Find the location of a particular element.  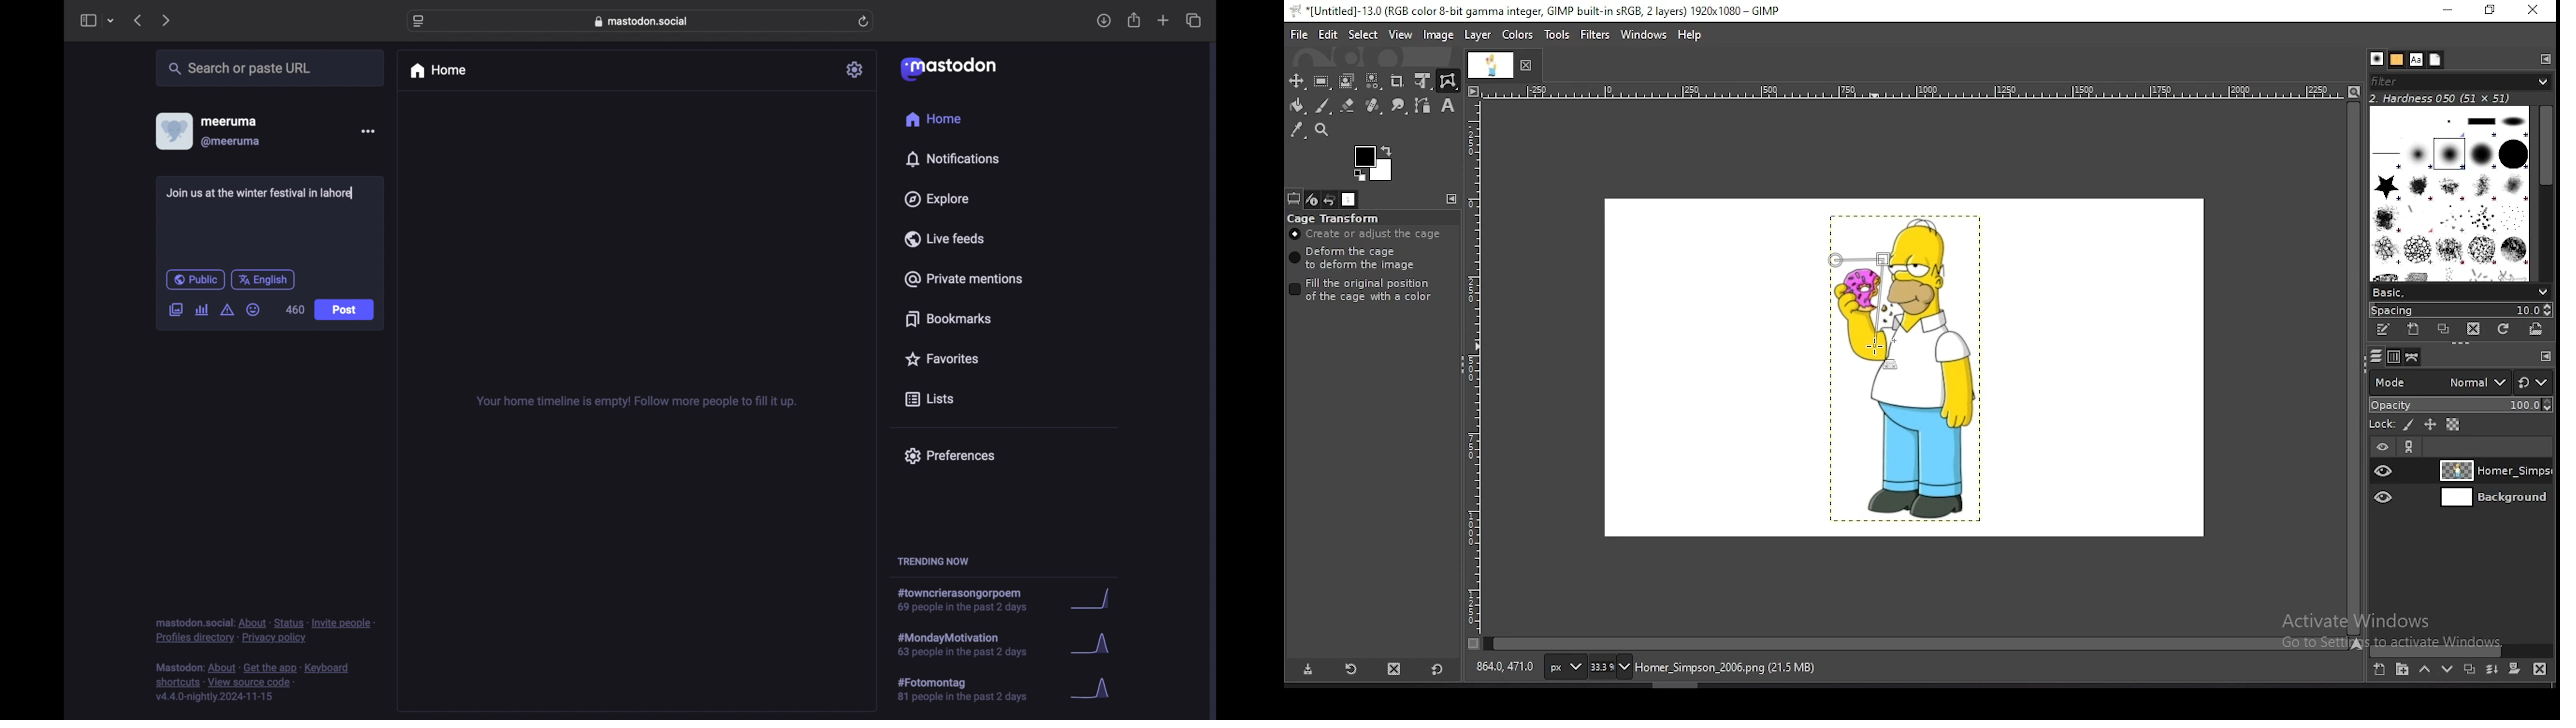

your home timeline is empty! follow more people to fill it up is located at coordinates (636, 402).